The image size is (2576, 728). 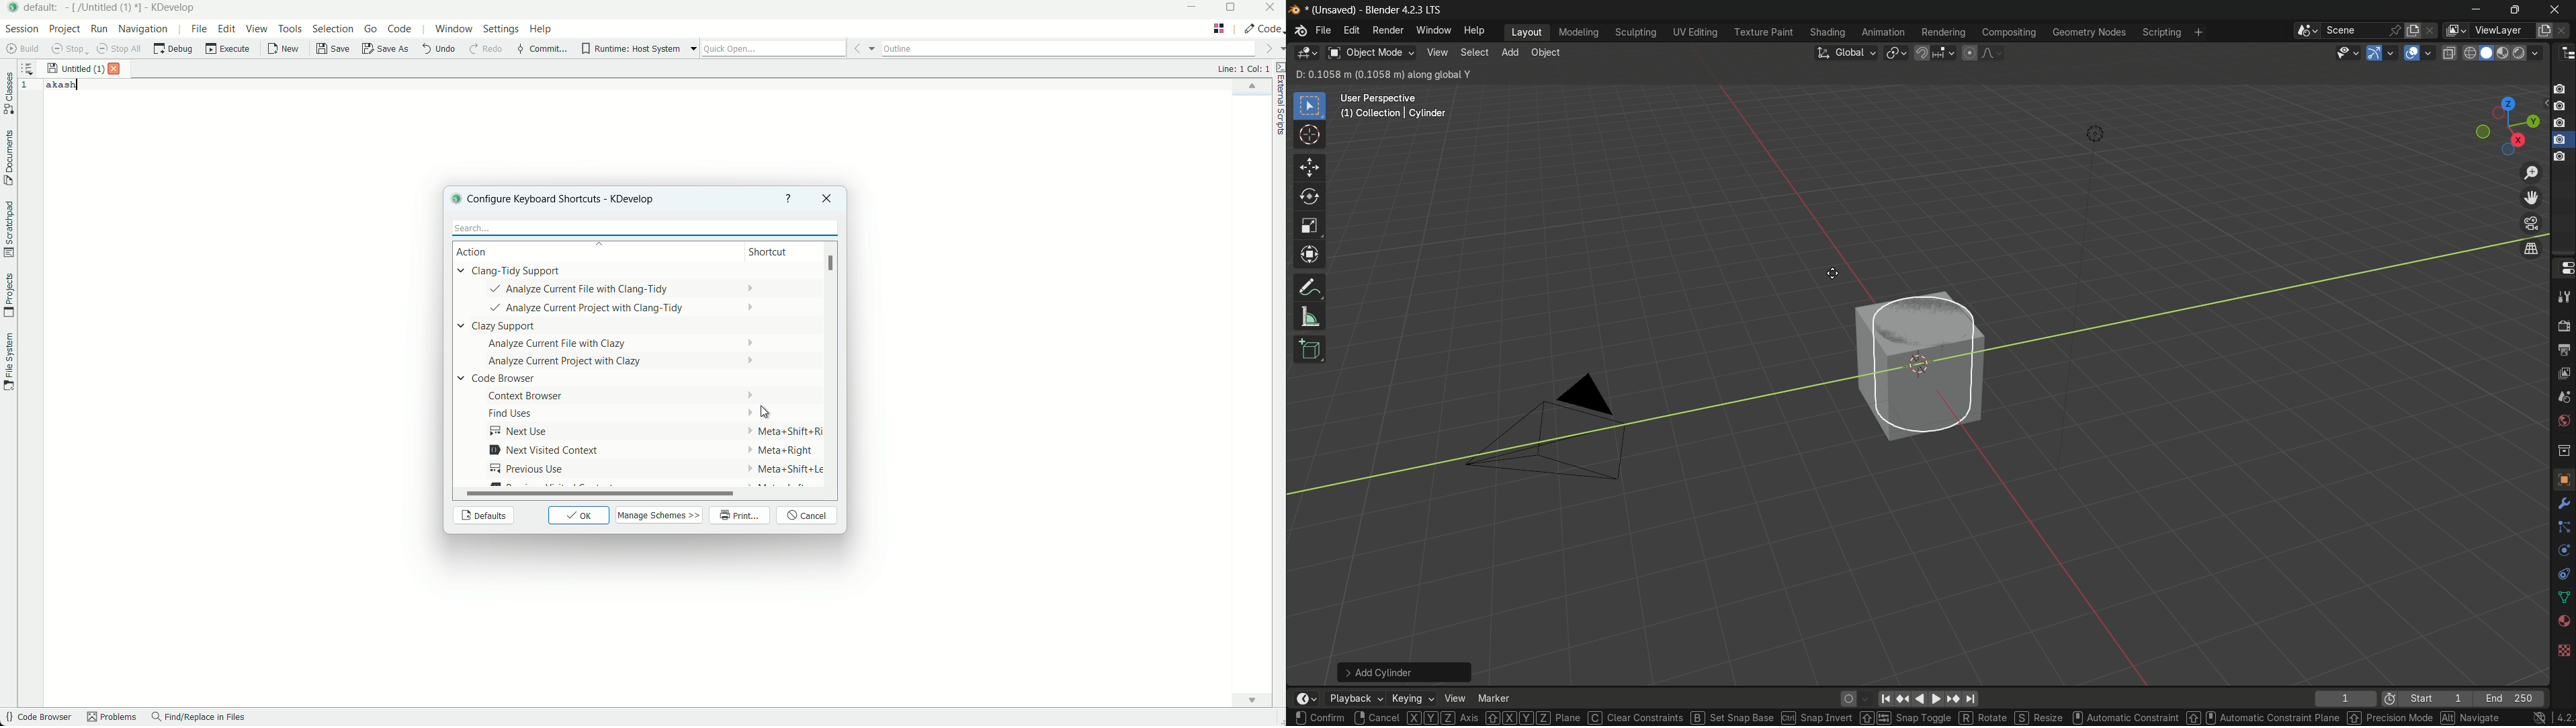 What do you see at coordinates (1310, 107) in the screenshot?
I see `select box` at bounding box center [1310, 107].